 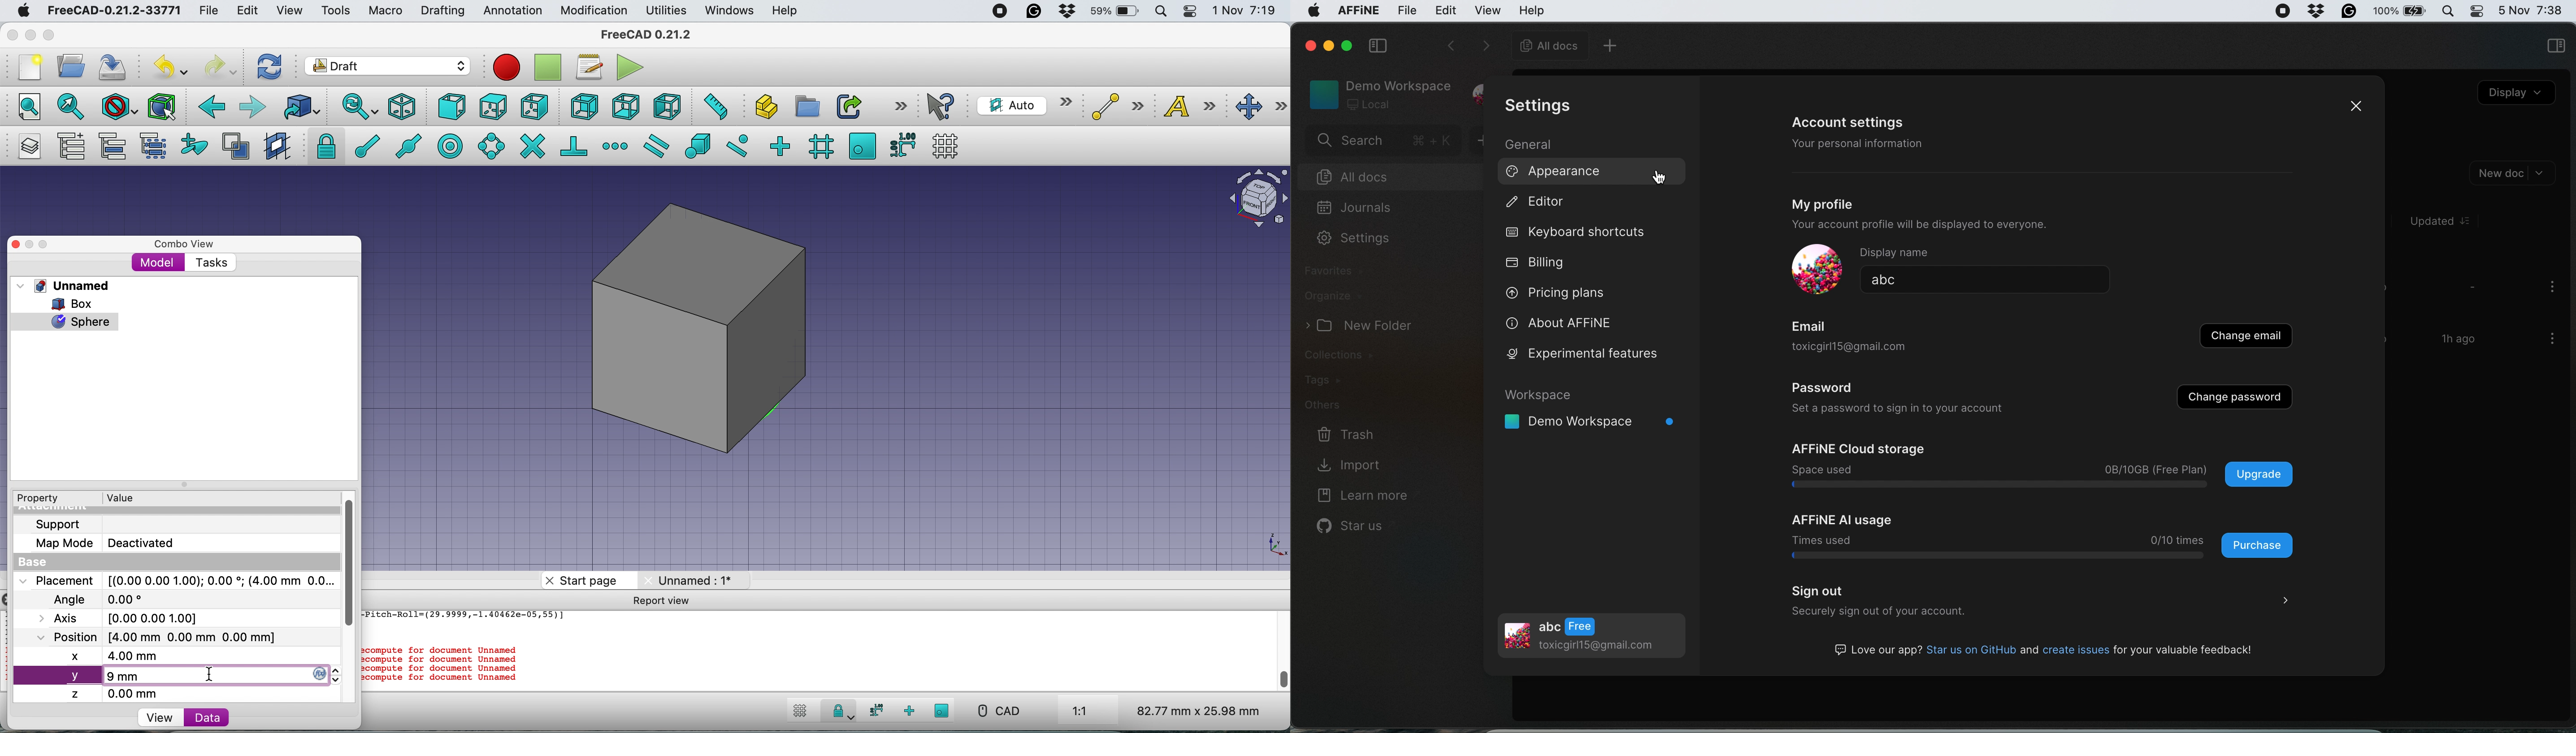 What do you see at coordinates (442, 12) in the screenshot?
I see `drafting` at bounding box center [442, 12].